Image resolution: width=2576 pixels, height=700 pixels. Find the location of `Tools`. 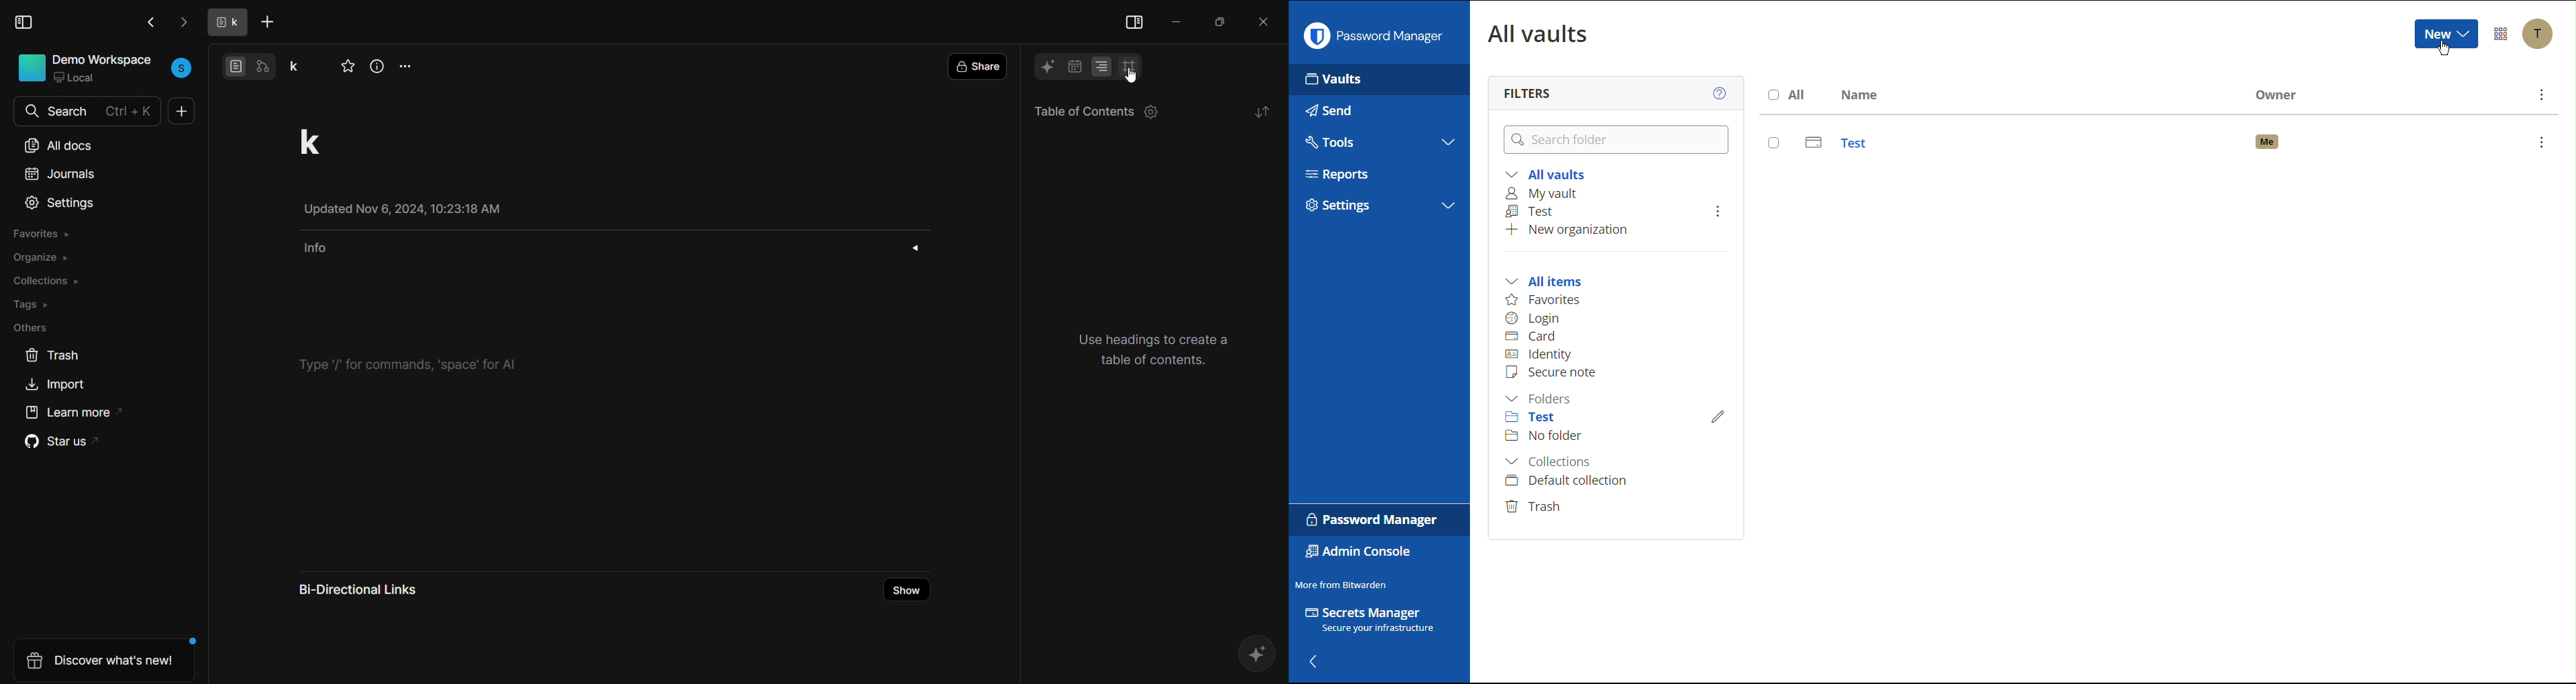

Tools is located at coordinates (1378, 140).